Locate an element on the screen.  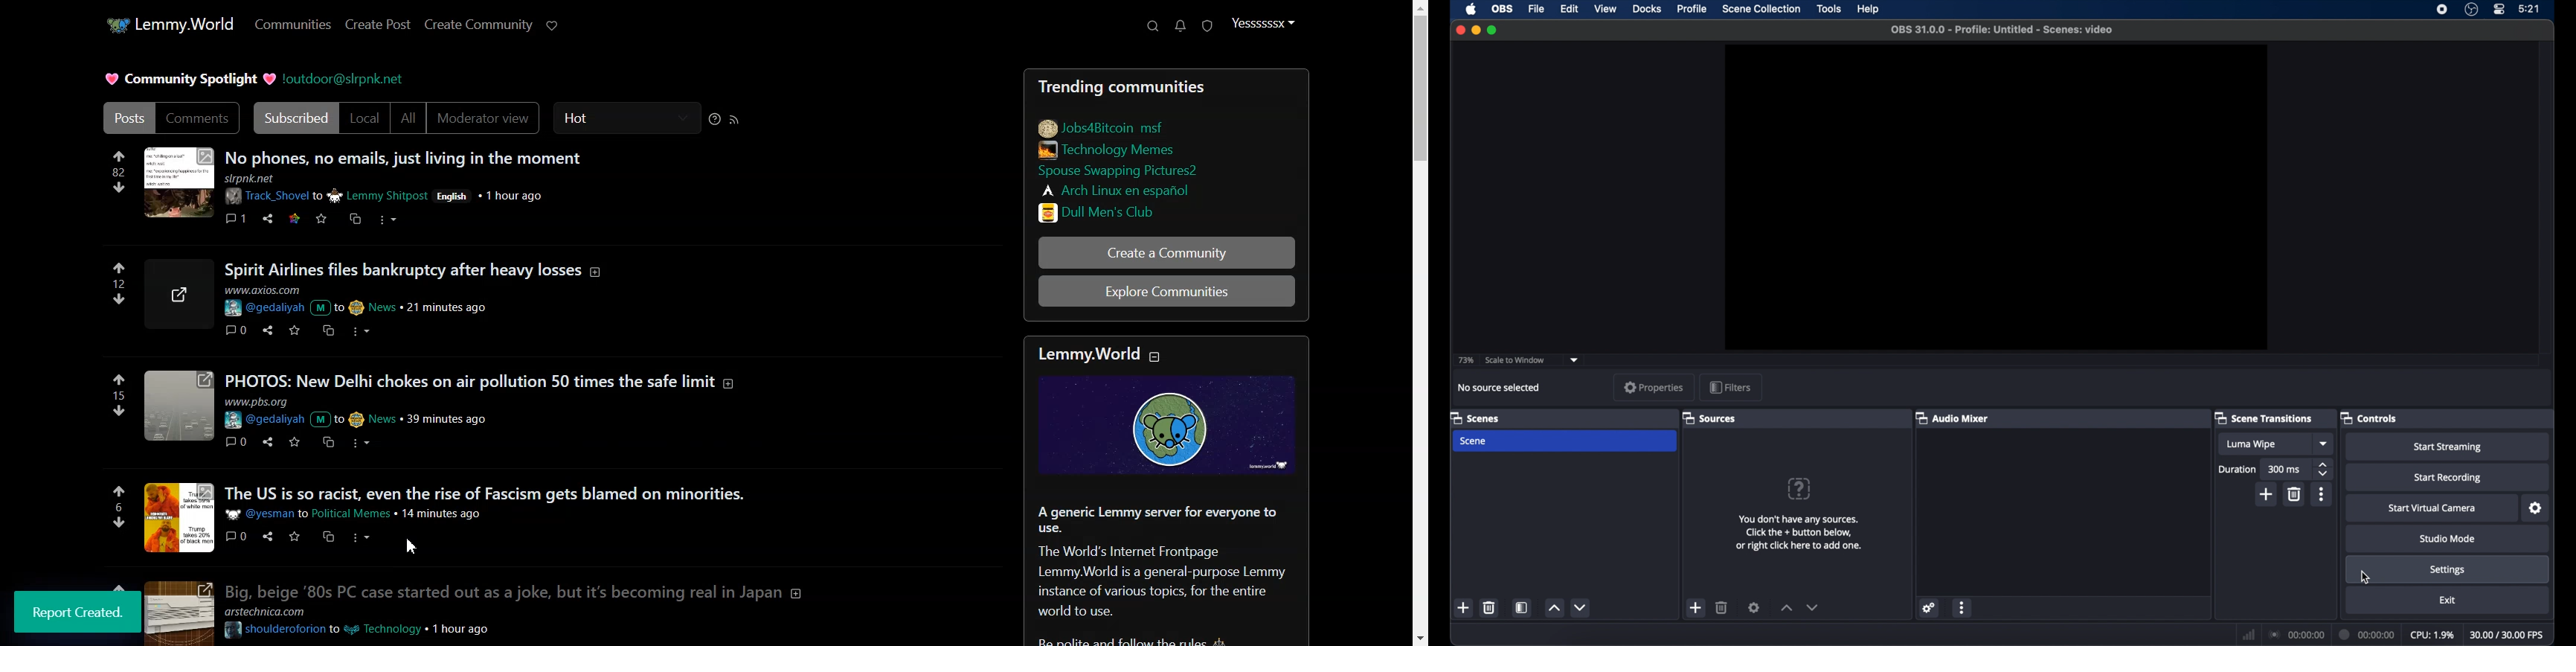
more options is located at coordinates (2321, 495).